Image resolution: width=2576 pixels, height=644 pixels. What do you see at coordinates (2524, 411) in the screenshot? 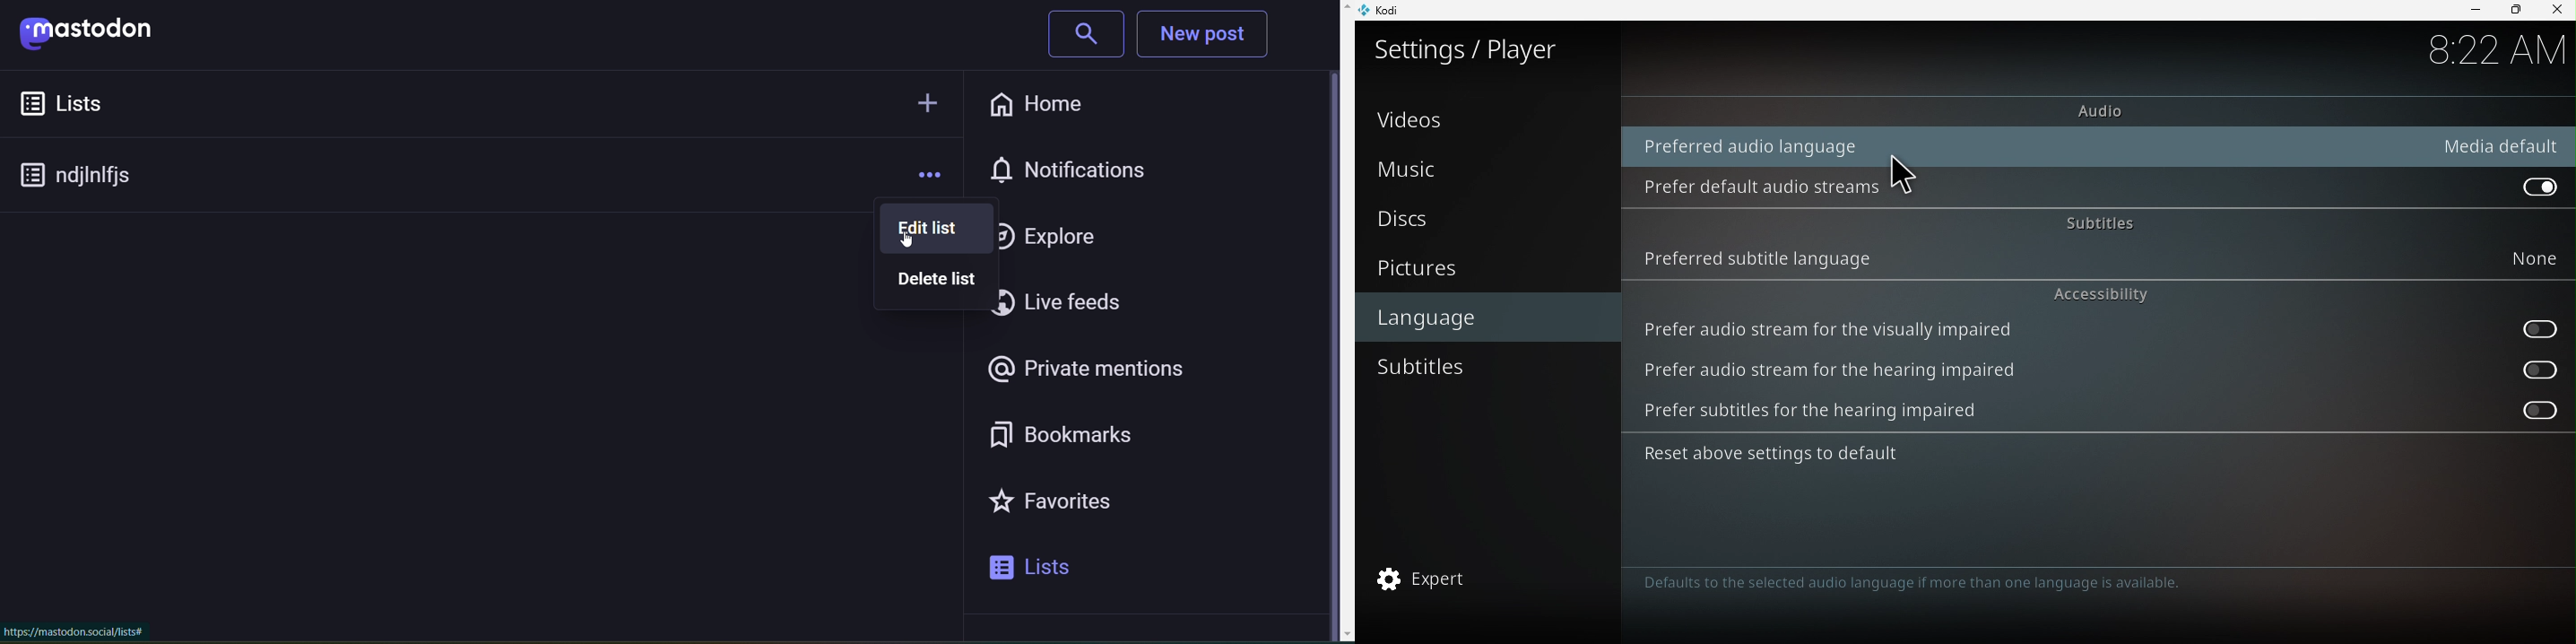
I see `Prefer subtitles for the hearing impaired` at bounding box center [2524, 411].